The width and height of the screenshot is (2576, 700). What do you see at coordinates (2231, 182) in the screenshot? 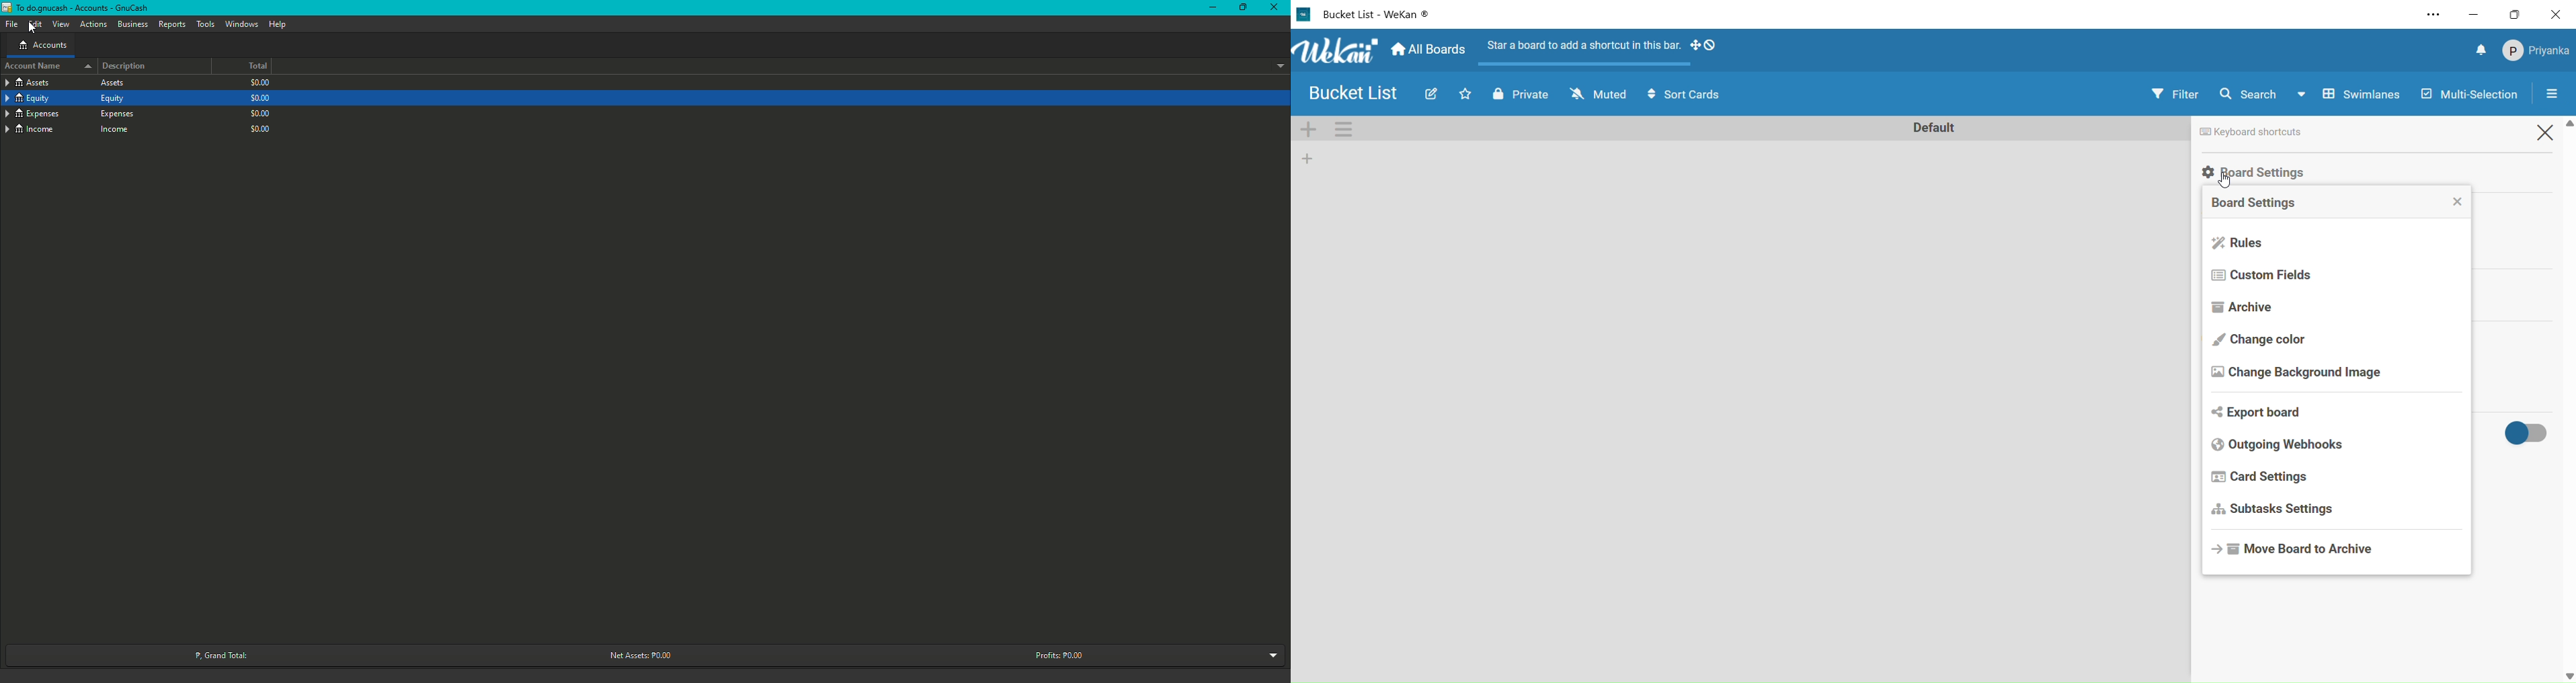
I see `cursor` at bounding box center [2231, 182].